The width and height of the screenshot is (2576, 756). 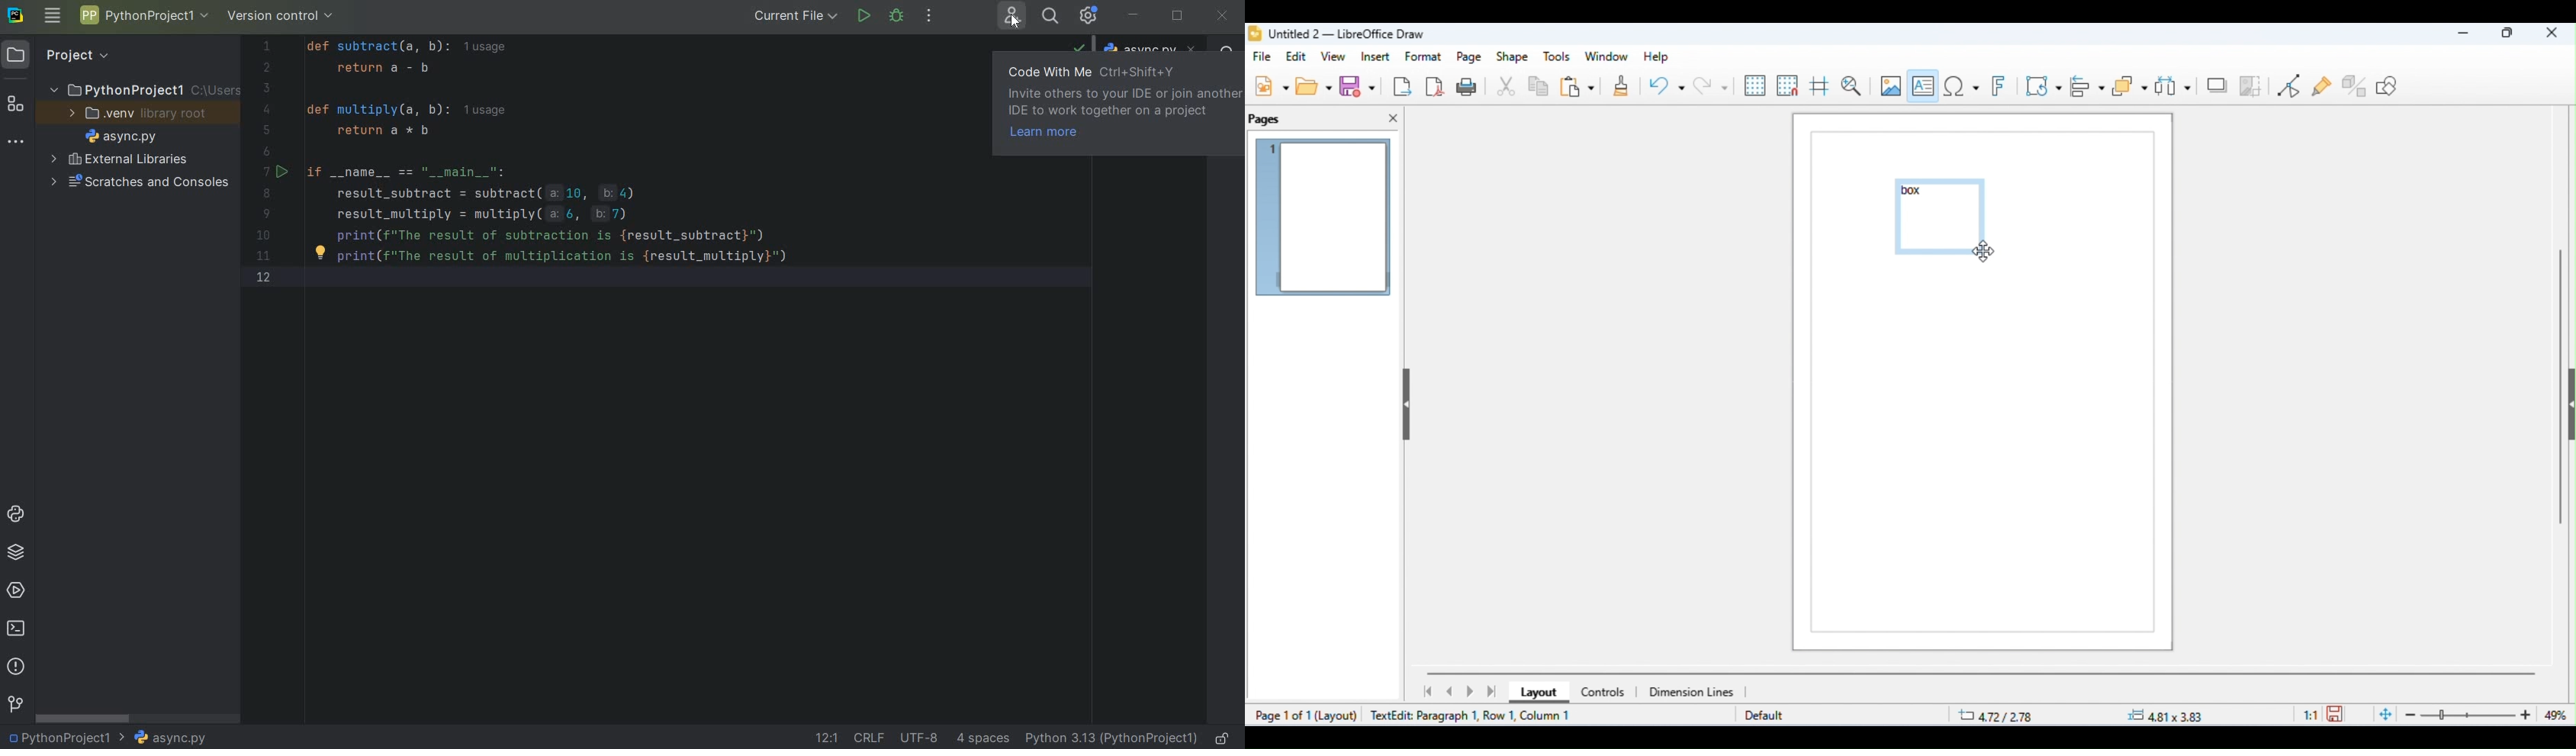 I want to click on vertical scroll bar, so click(x=2561, y=381).